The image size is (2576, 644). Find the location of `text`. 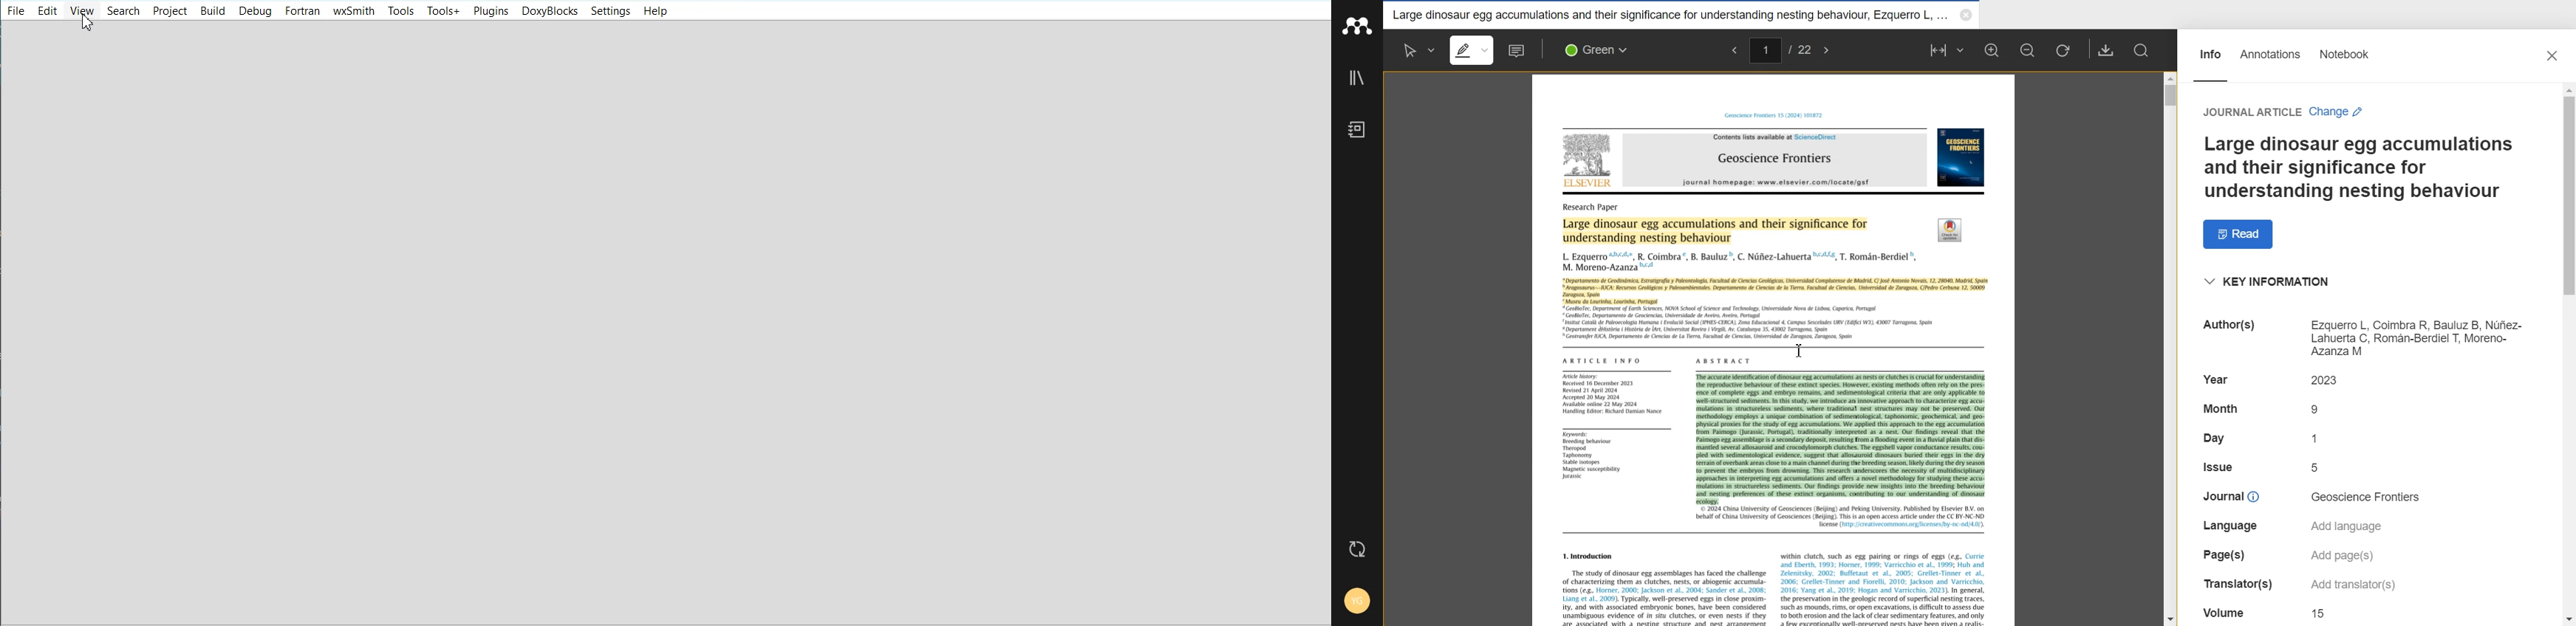

text is located at coordinates (2343, 557).